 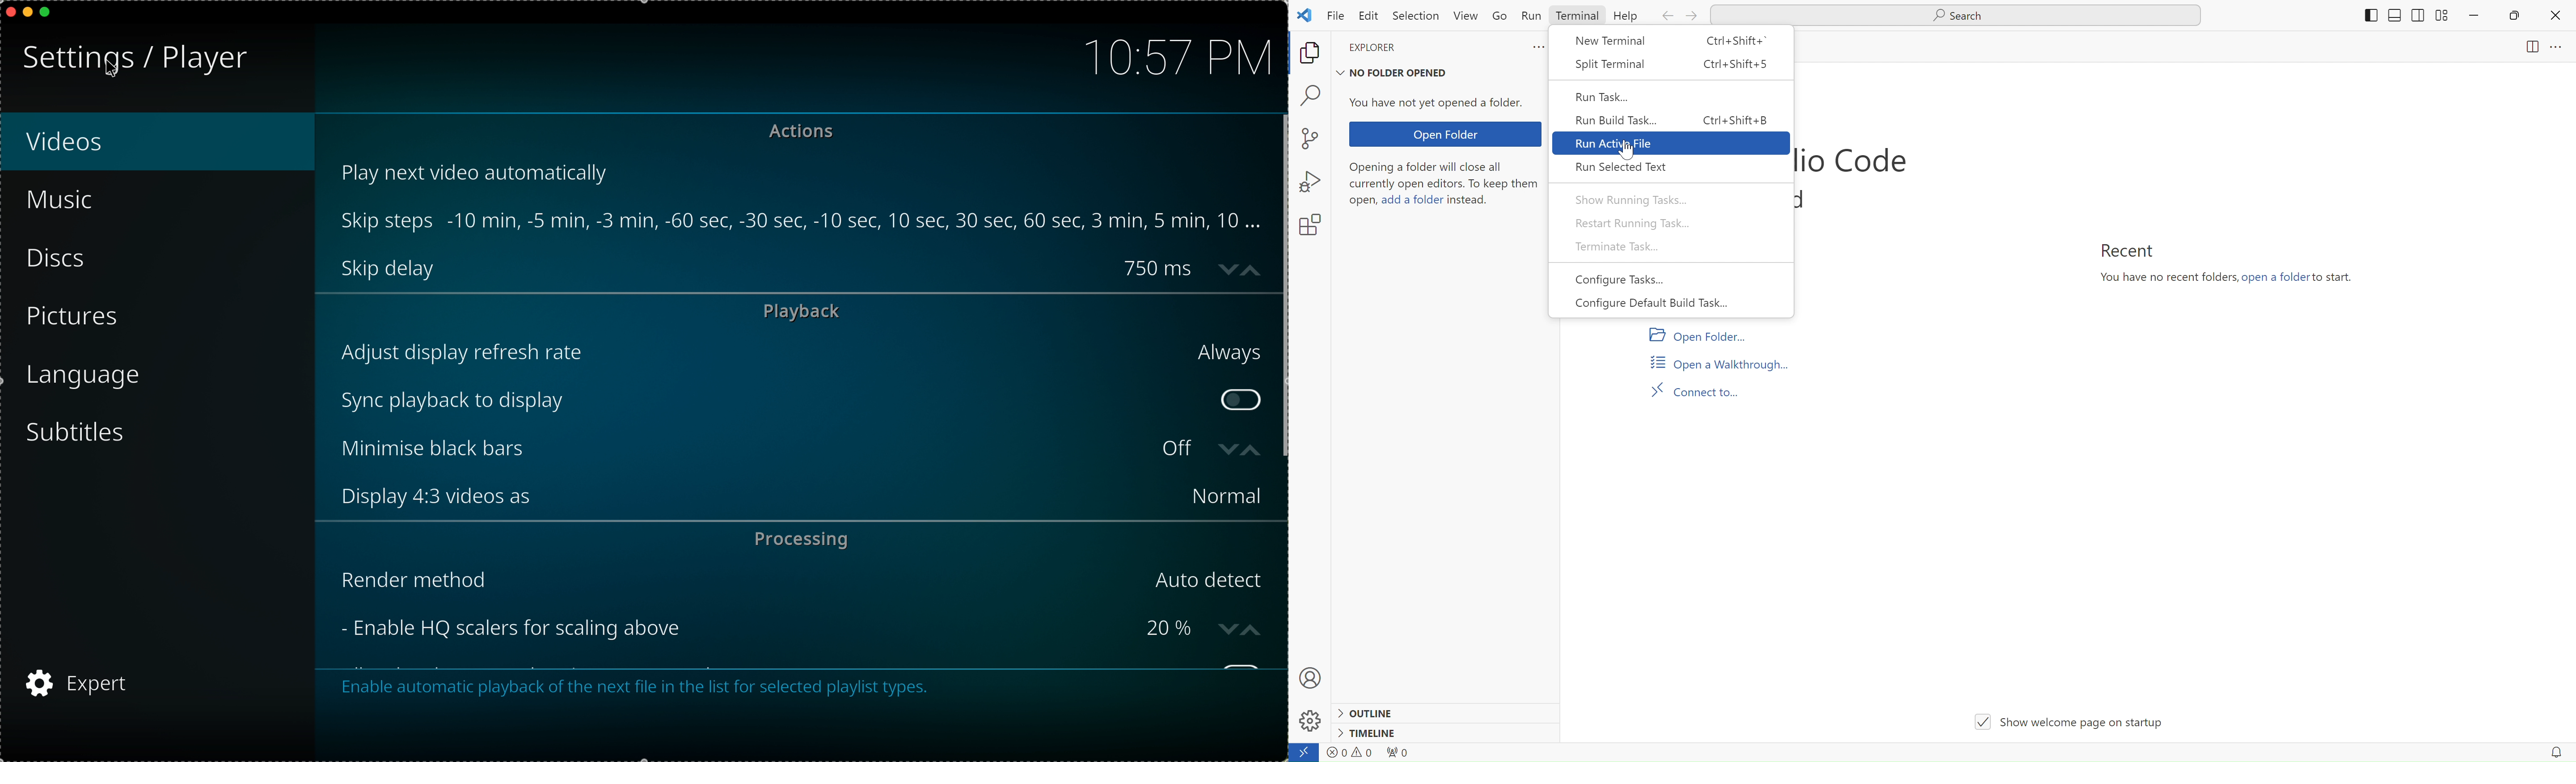 I want to click on Terminate Task..., so click(x=1670, y=247).